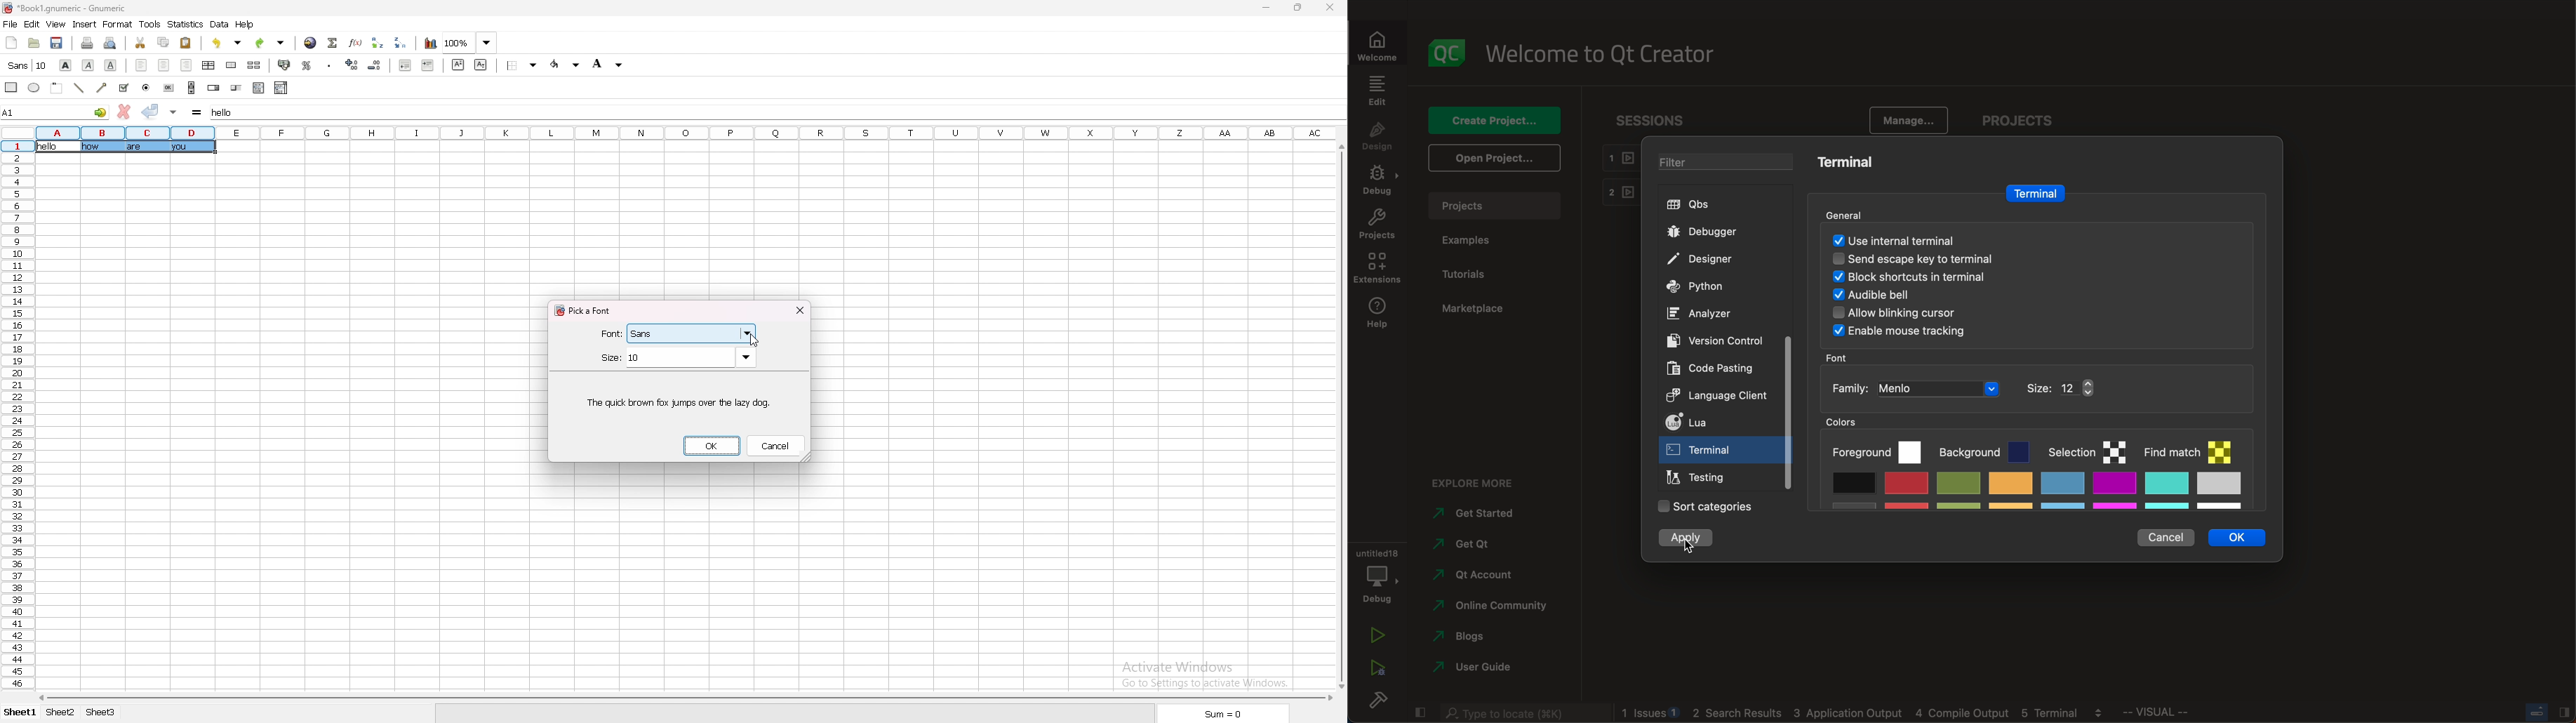 This screenshot has height=728, width=2576. What do you see at coordinates (1478, 310) in the screenshot?
I see `marketplace` at bounding box center [1478, 310].